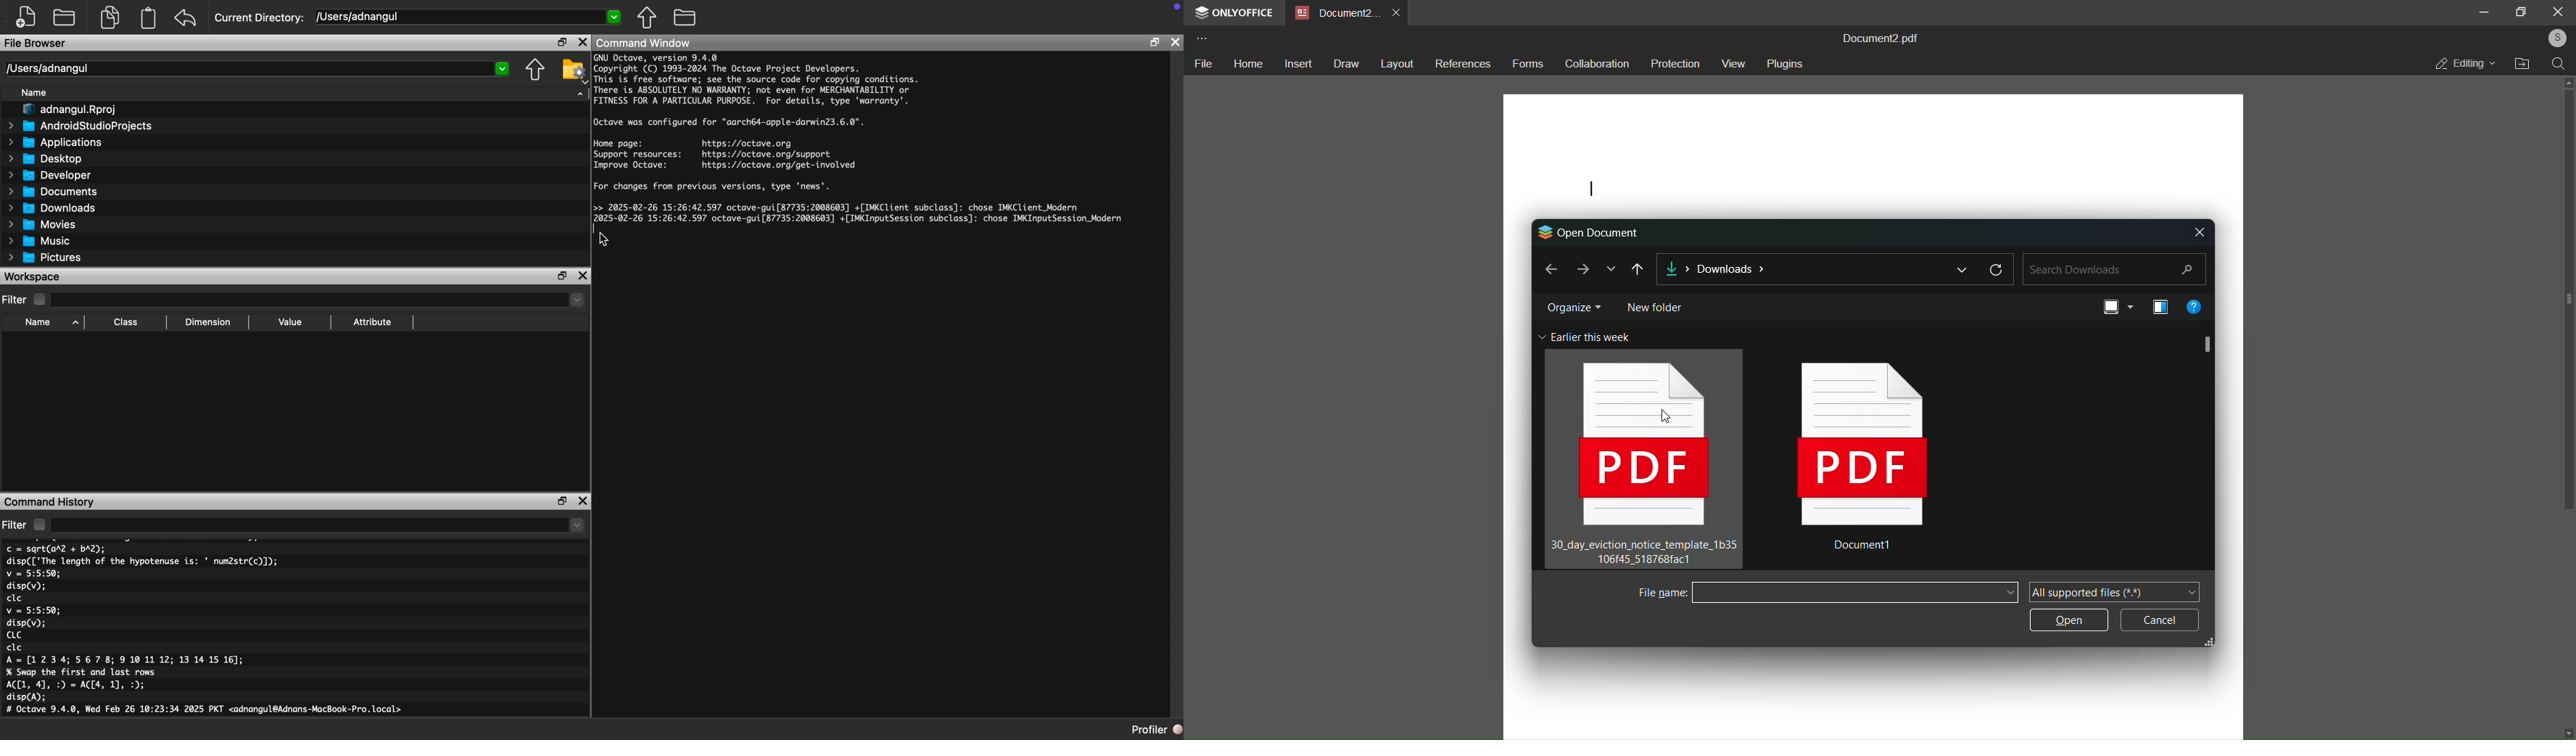 This screenshot has height=756, width=2576. What do you see at coordinates (1246, 62) in the screenshot?
I see `home` at bounding box center [1246, 62].